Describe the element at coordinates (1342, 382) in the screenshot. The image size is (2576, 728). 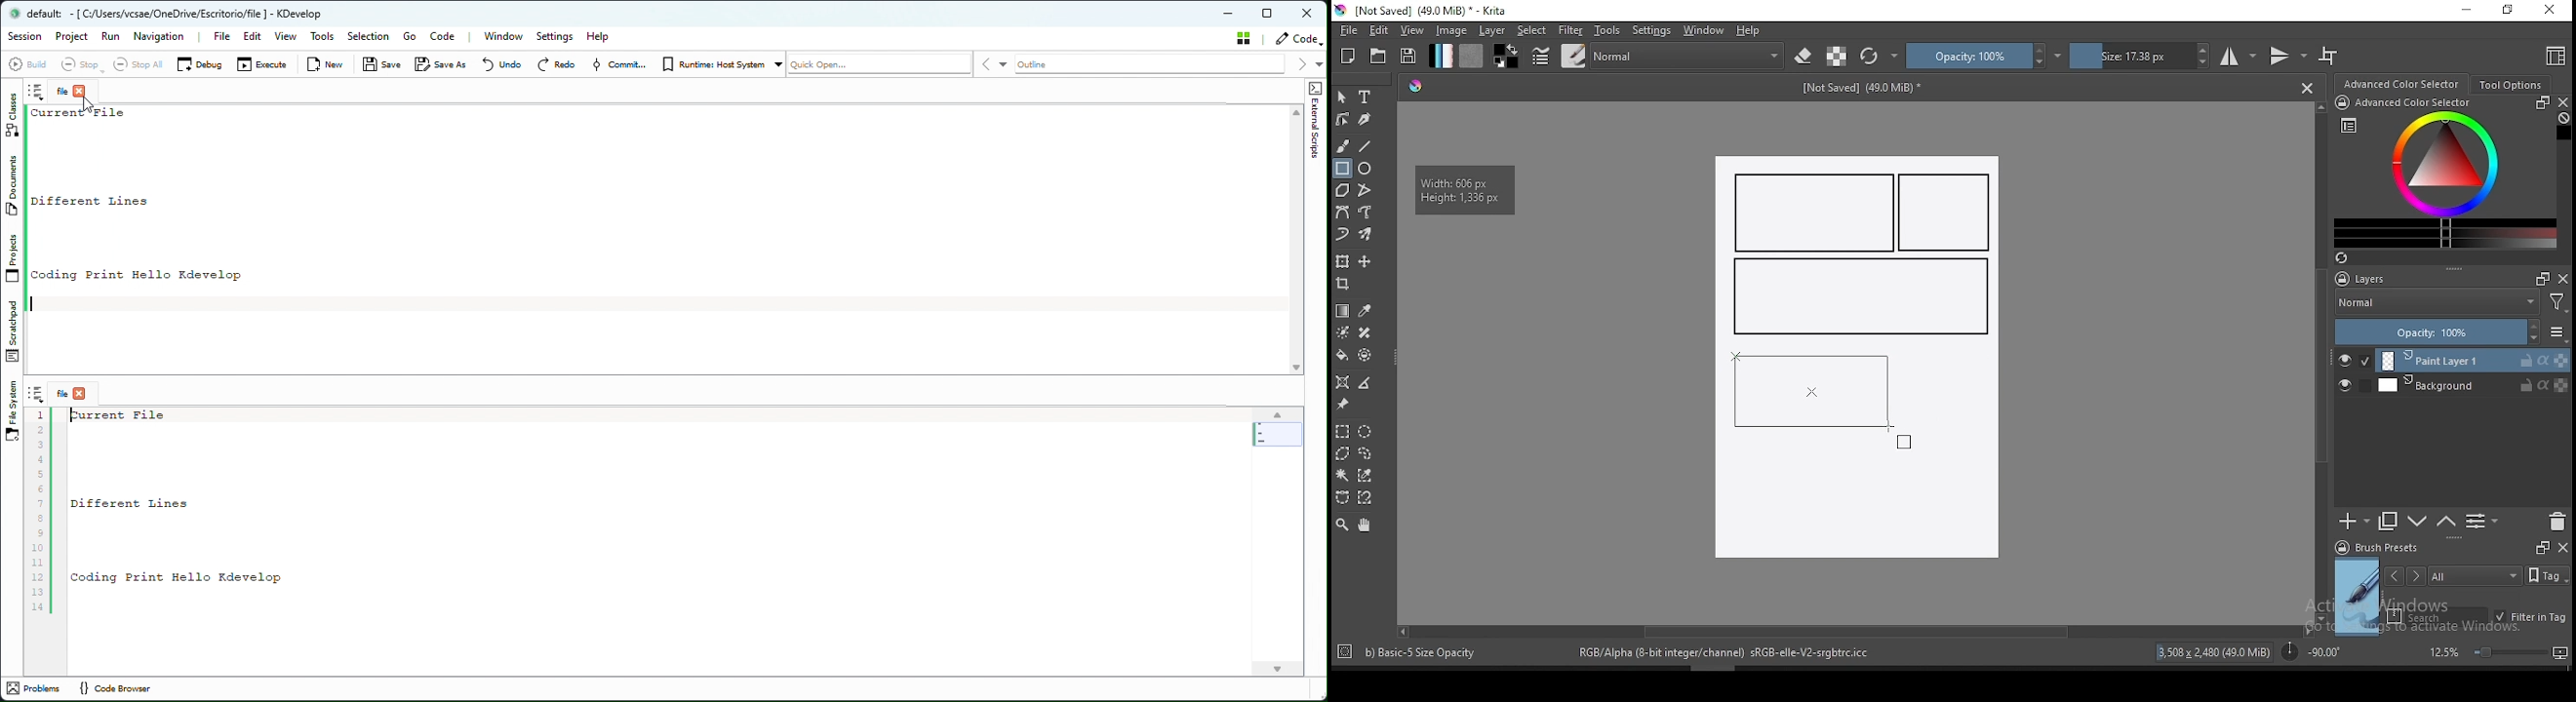
I see `assistant tool` at that location.